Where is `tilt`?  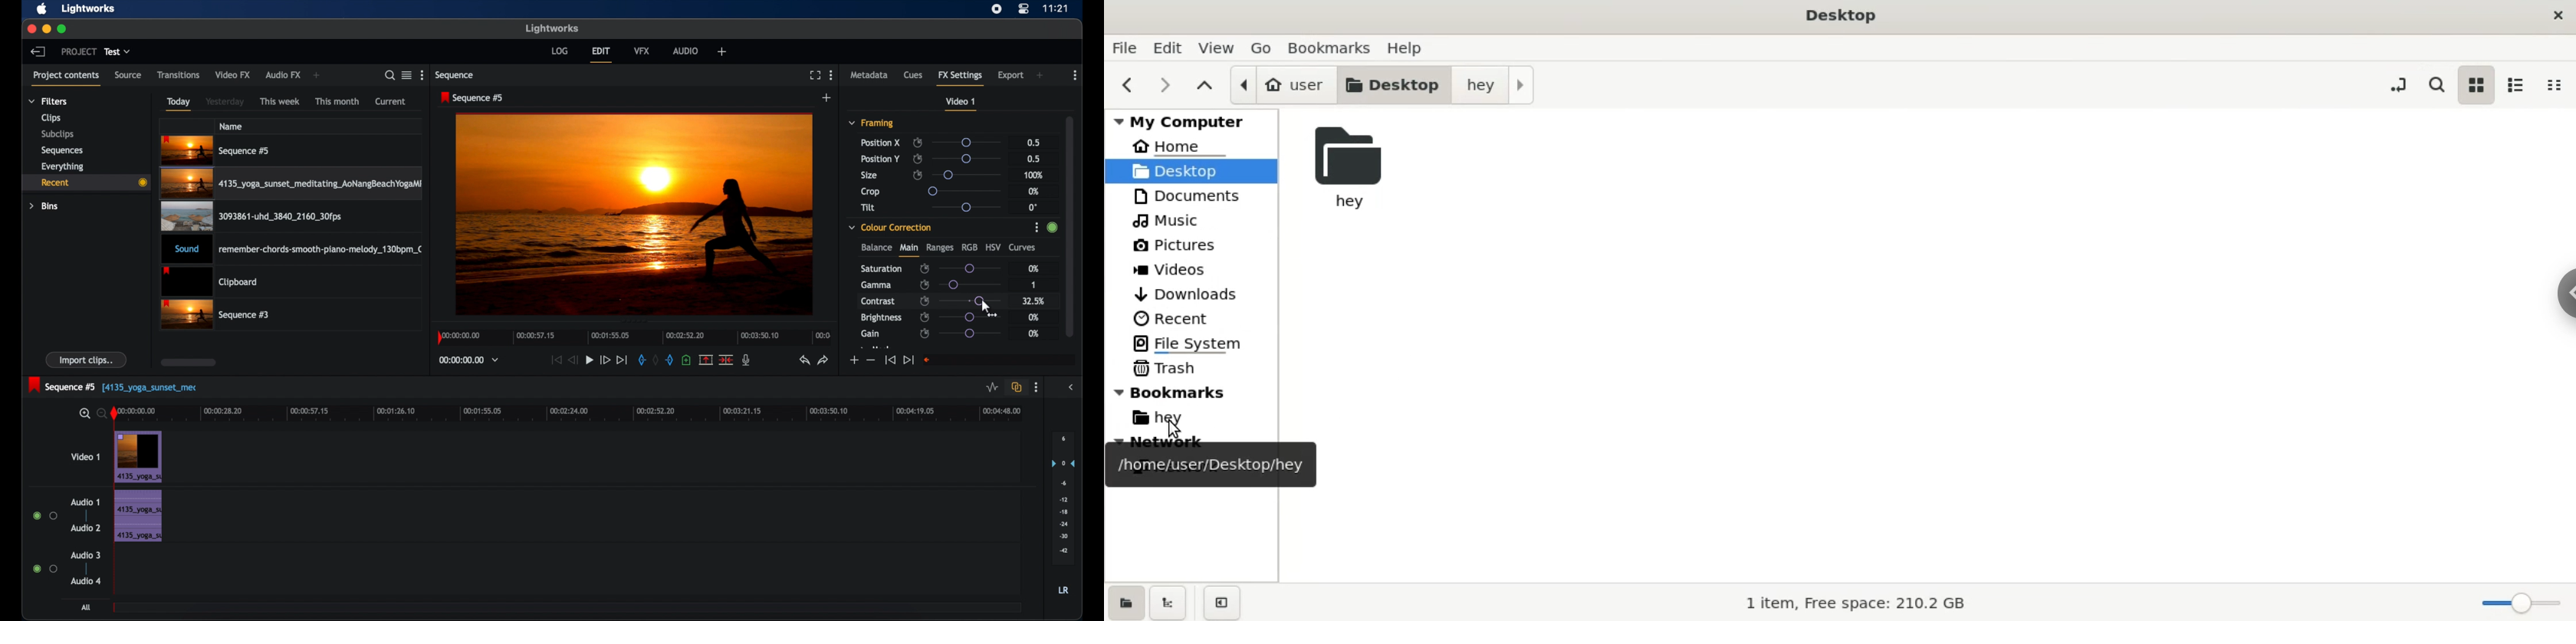 tilt is located at coordinates (868, 208).